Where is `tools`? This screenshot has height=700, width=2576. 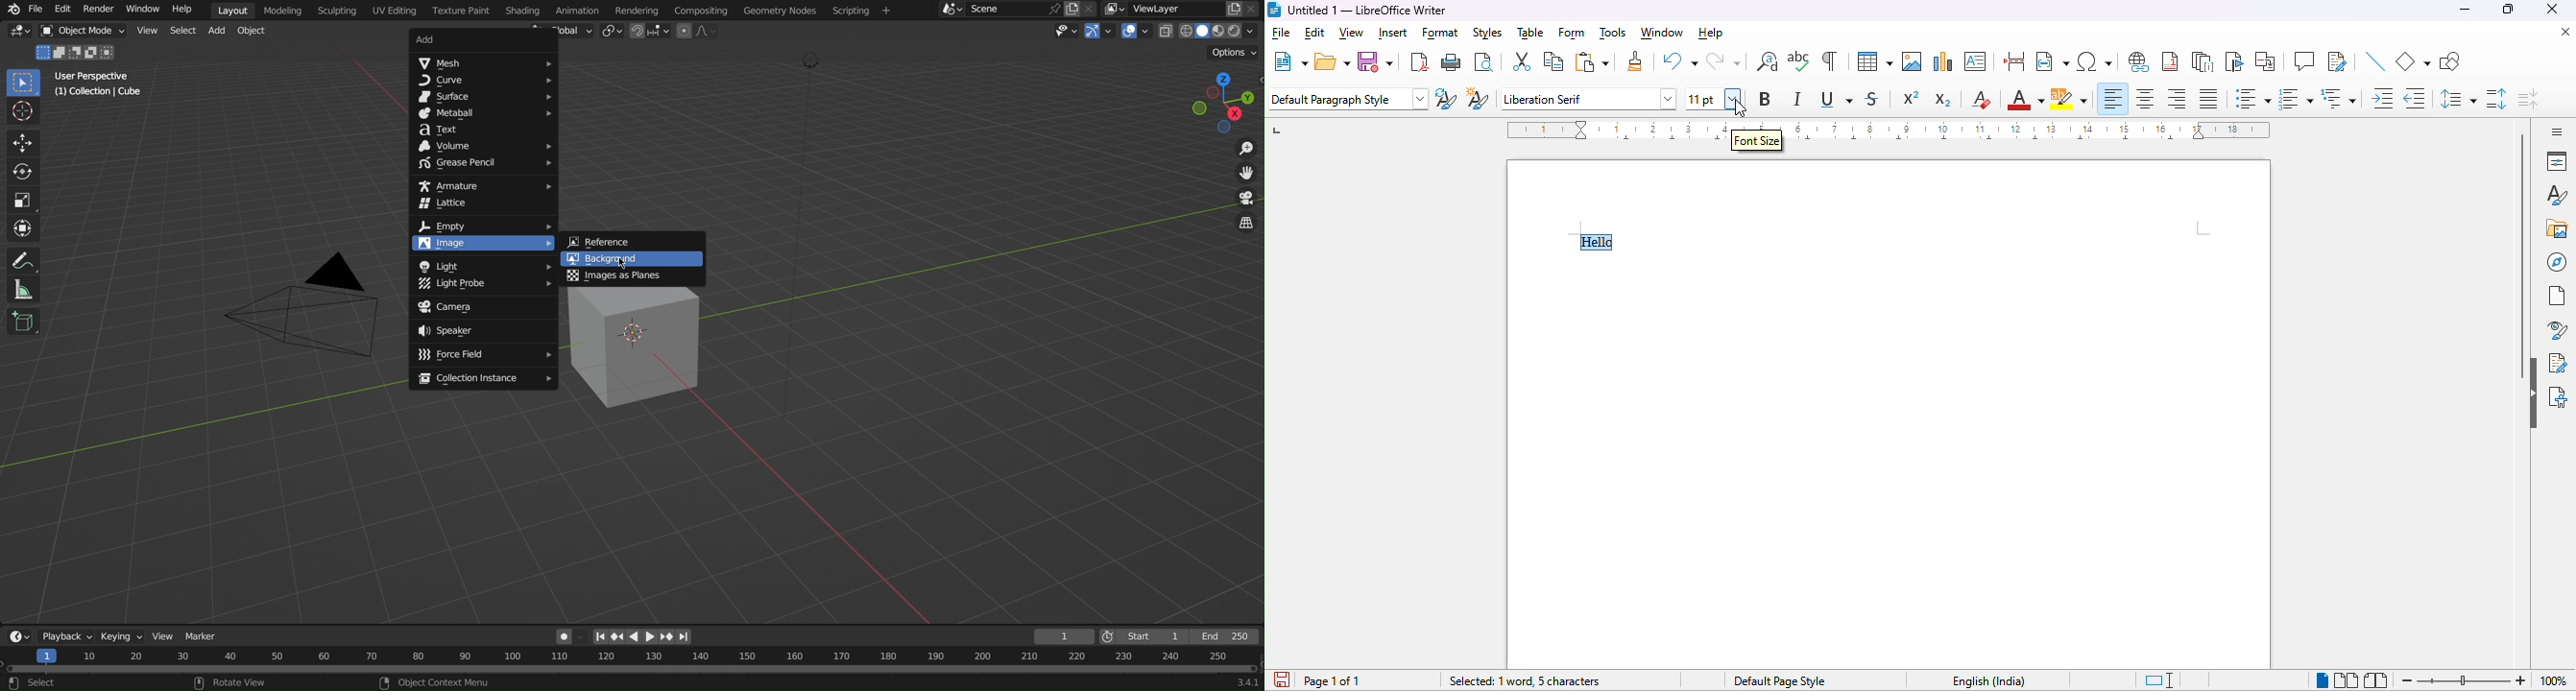 tools is located at coordinates (1612, 33).